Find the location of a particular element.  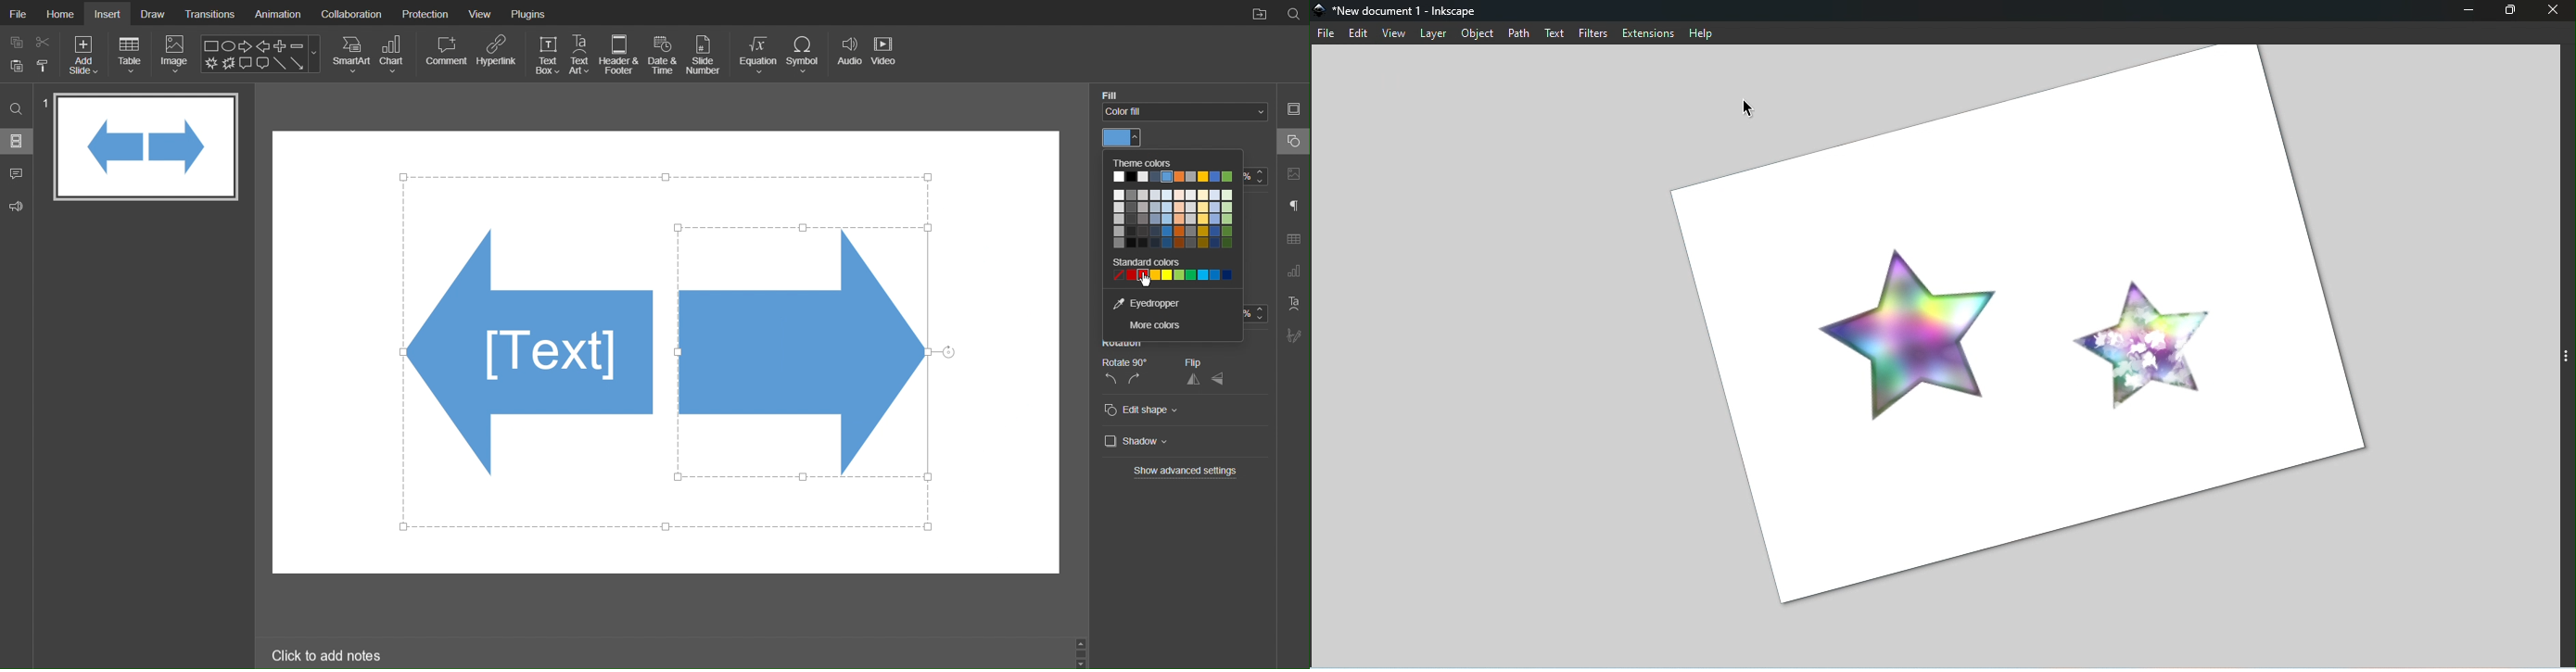

Chart Settings is located at coordinates (1293, 272).